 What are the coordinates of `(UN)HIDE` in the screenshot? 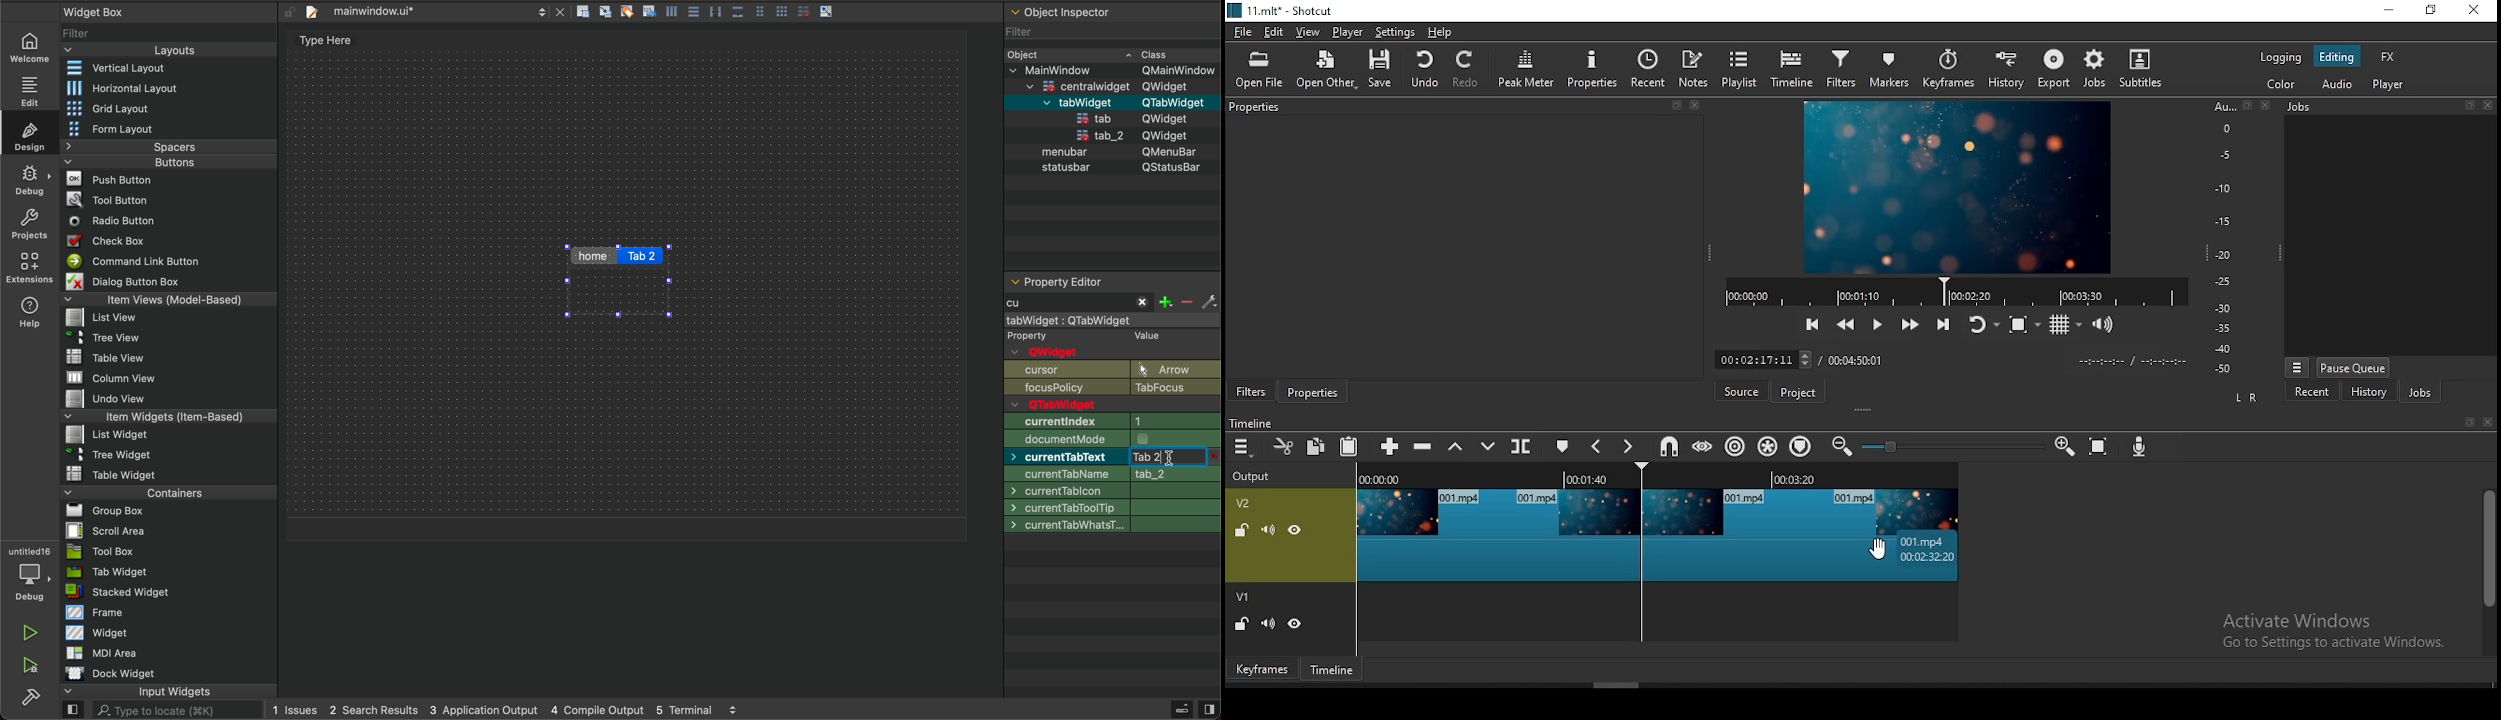 It's located at (1296, 626).